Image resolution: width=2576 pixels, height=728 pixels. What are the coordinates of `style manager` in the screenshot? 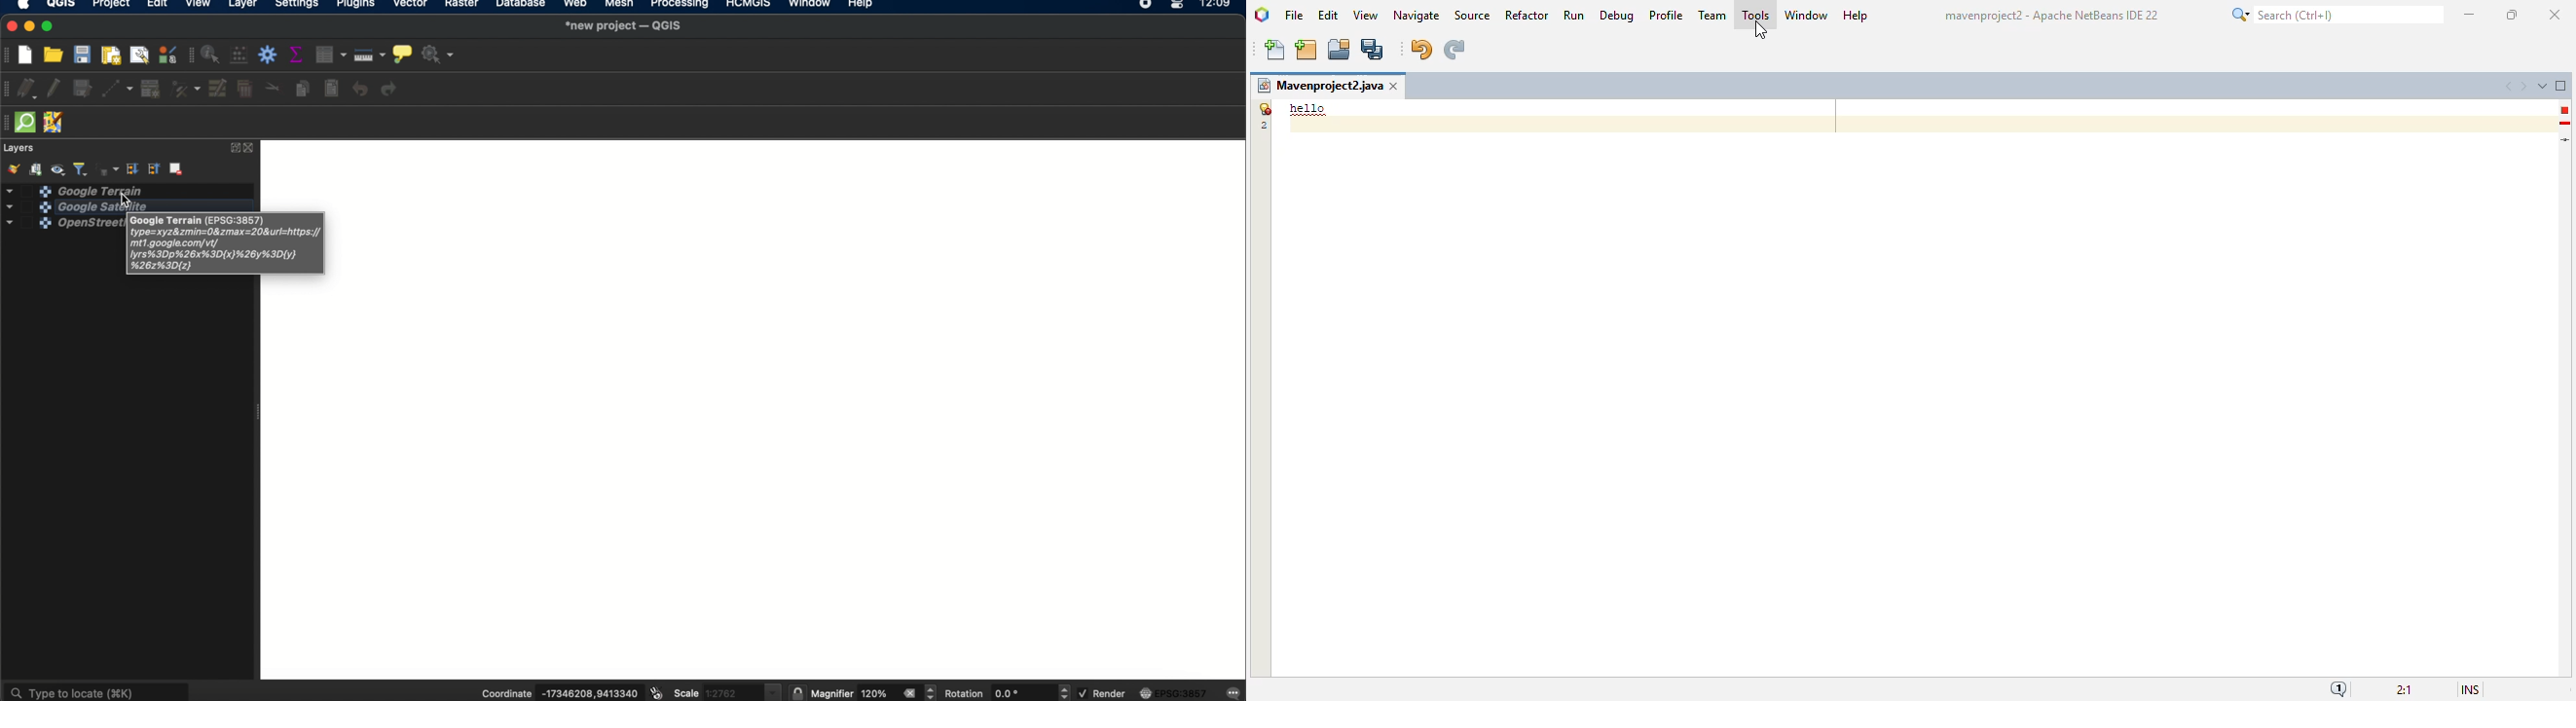 It's located at (167, 55).